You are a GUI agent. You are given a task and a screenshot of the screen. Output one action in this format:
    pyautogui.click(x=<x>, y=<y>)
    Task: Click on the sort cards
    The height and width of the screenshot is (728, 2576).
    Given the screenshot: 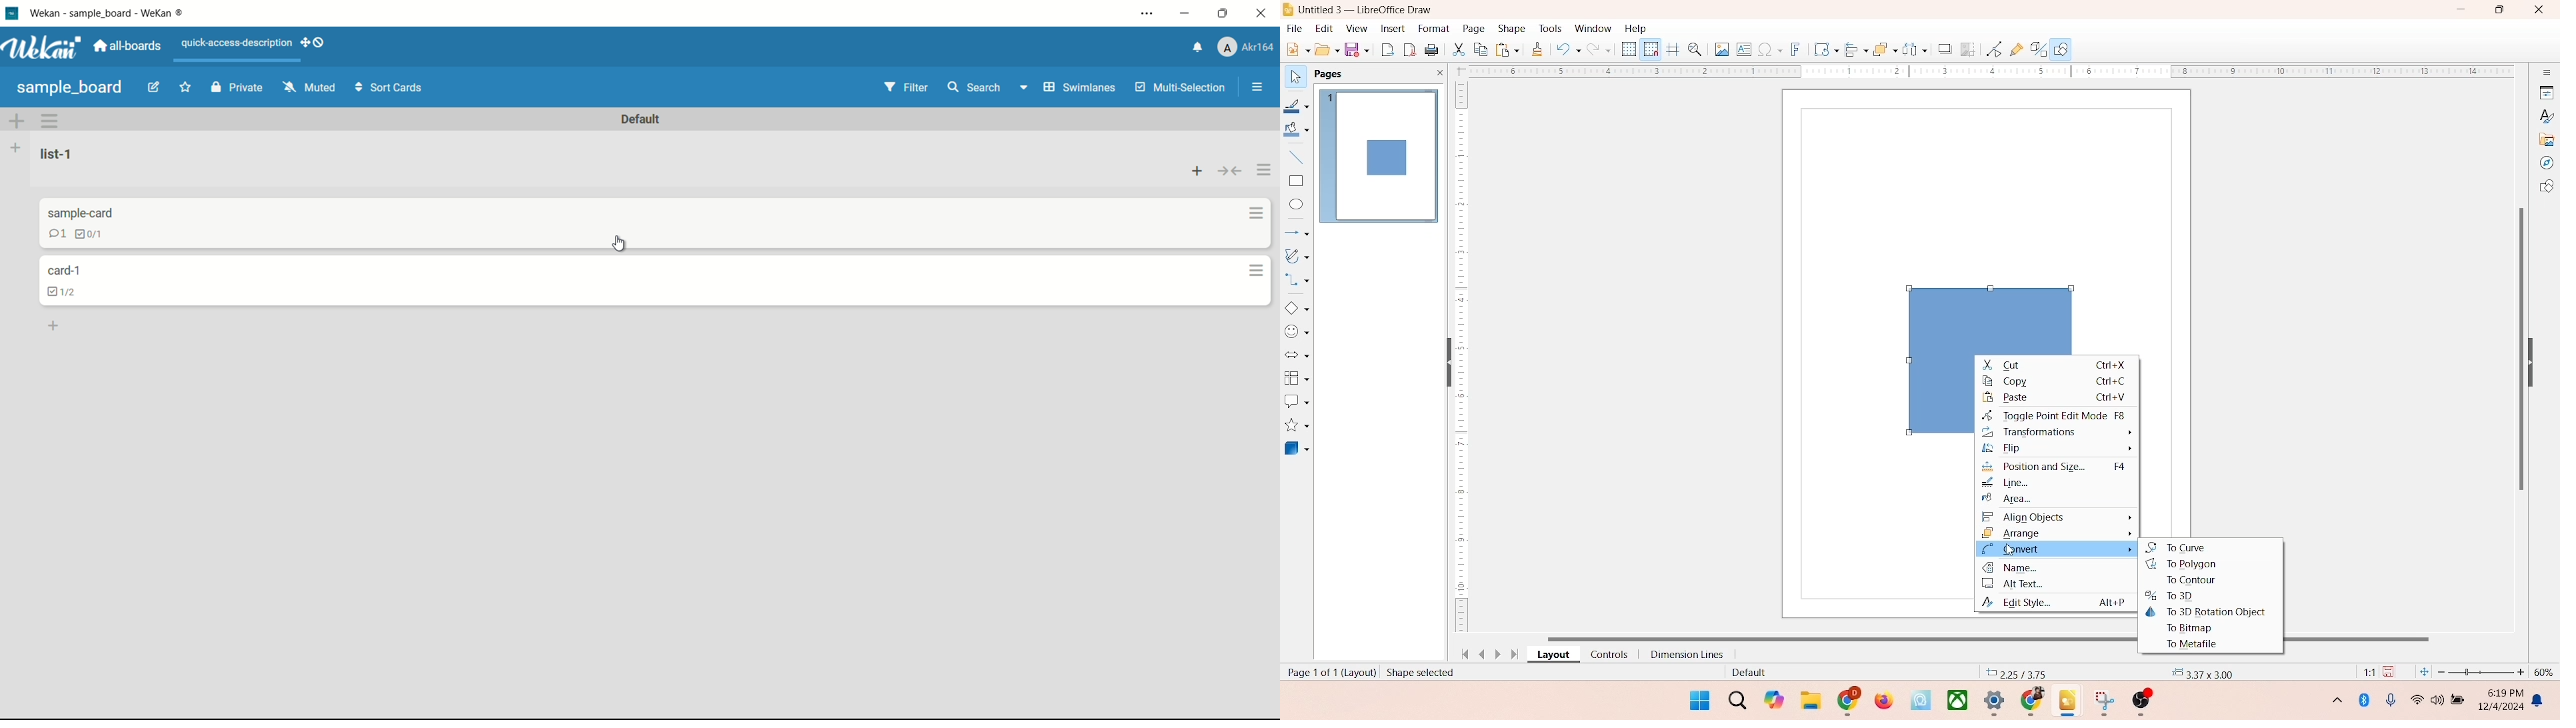 What is the action you would take?
    pyautogui.click(x=391, y=87)
    